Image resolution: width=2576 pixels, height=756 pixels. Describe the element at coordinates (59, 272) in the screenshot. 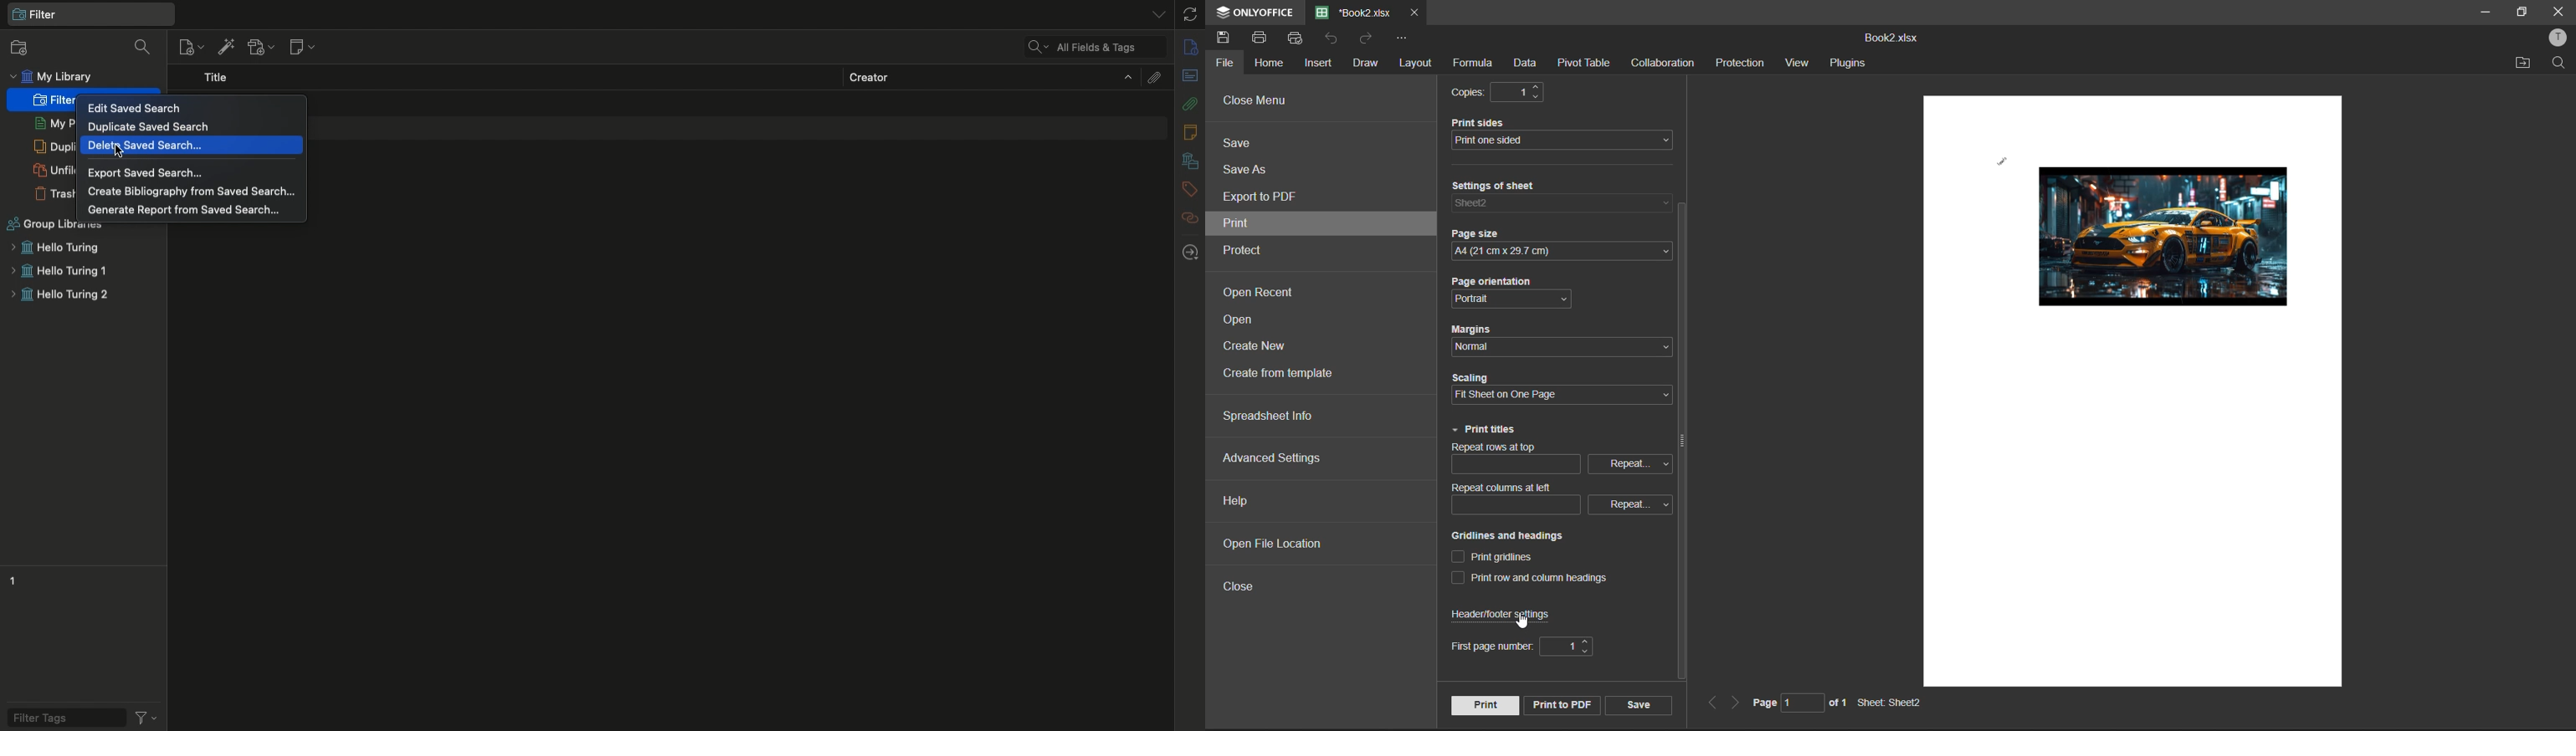

I see `Hello turing 1` at that location.